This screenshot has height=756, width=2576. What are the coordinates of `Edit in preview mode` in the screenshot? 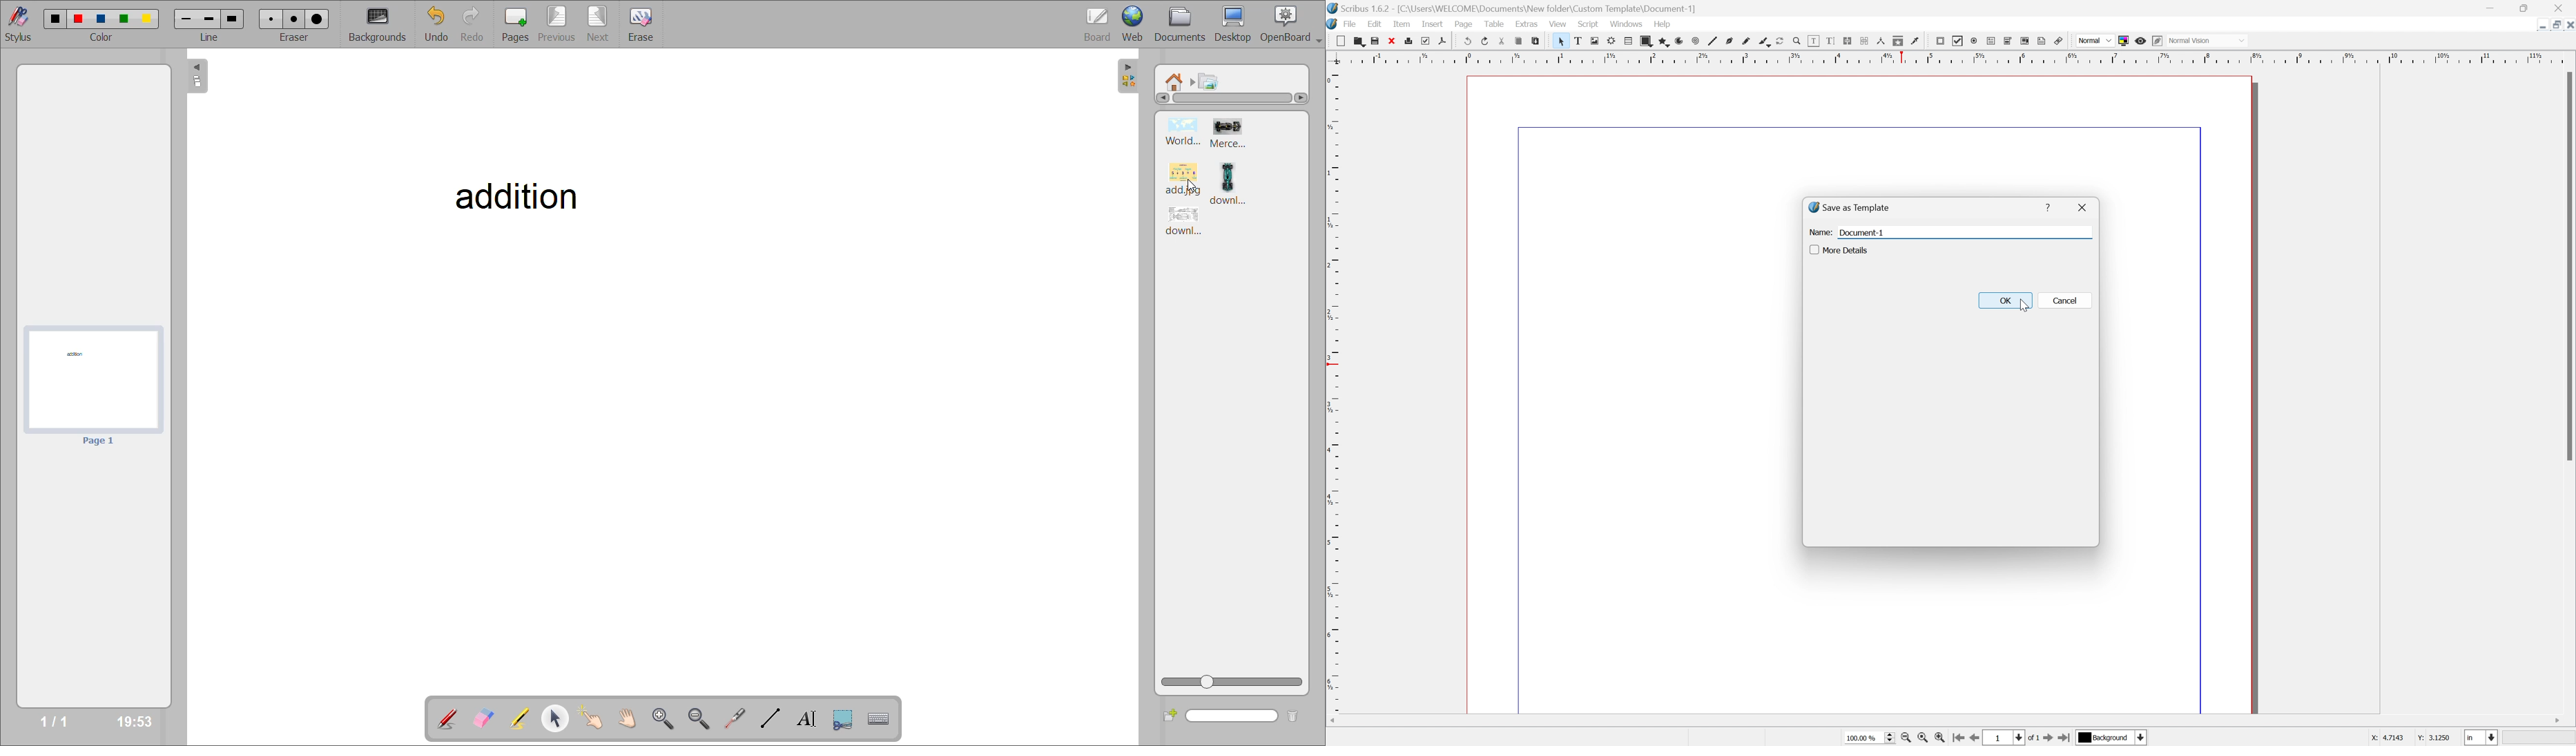 It's located at (2157, 41).